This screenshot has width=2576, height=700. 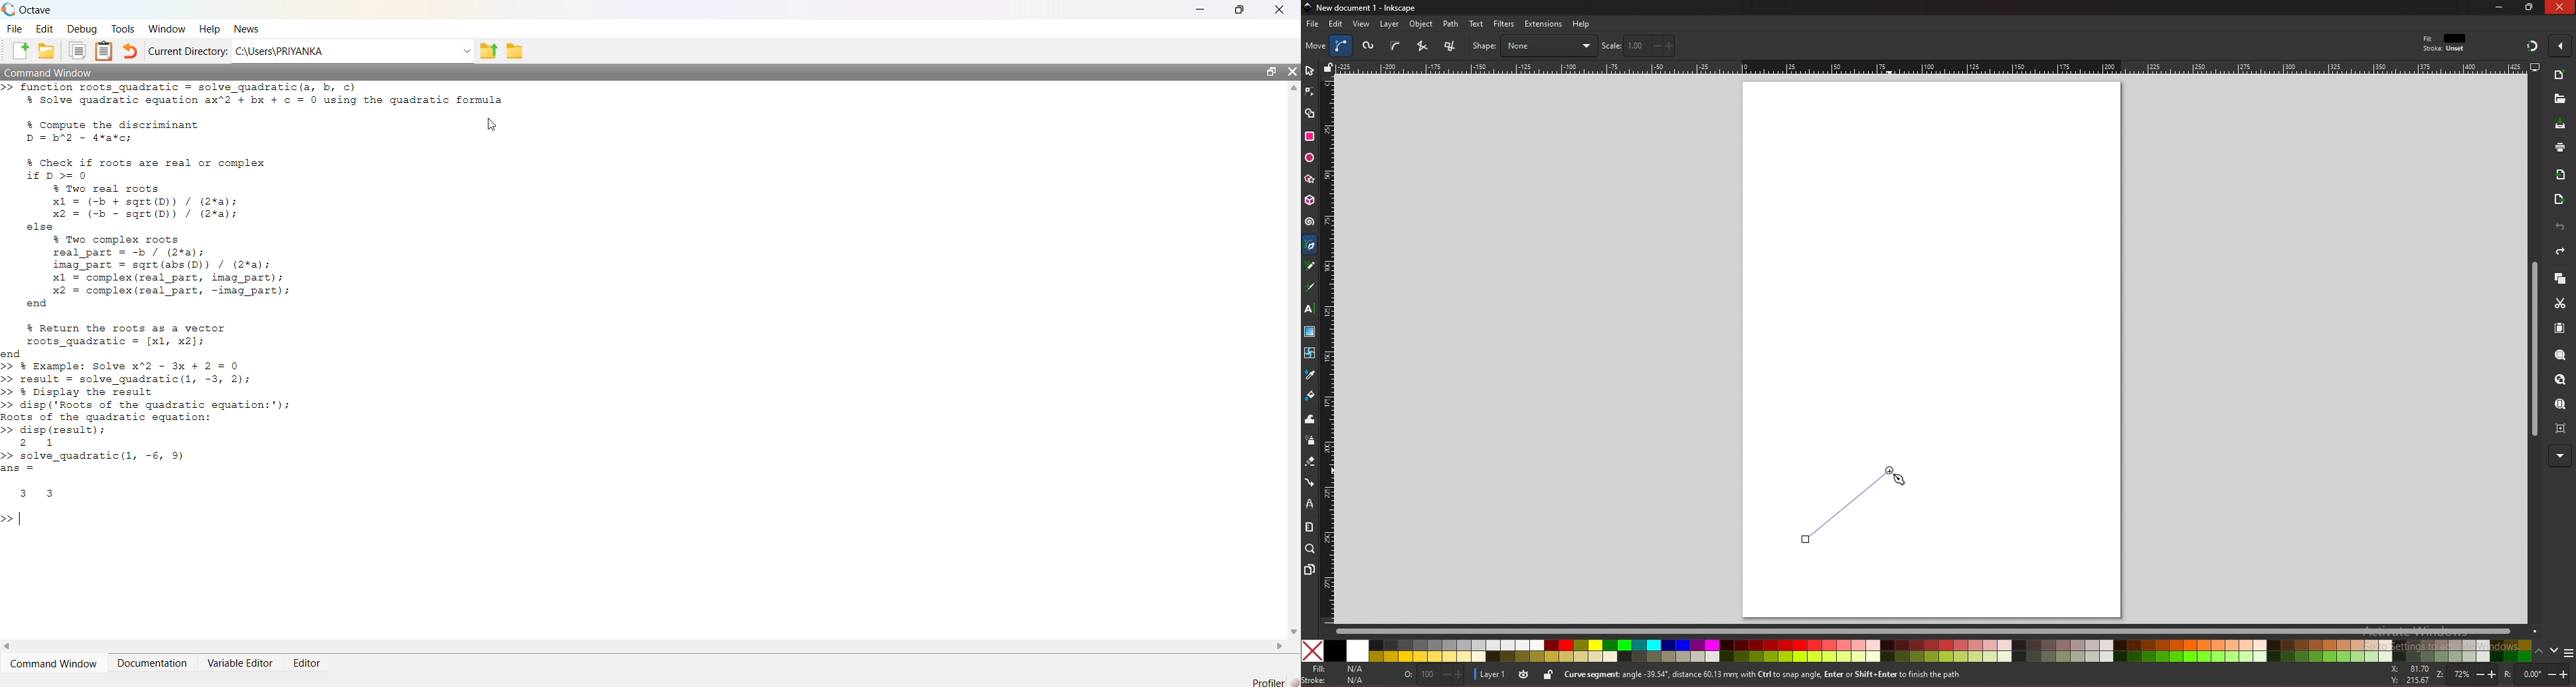 What do you see at coordinates (2562, 356) in the screenshot?
I see `zoom selection` at bounding box center [2562, 356].